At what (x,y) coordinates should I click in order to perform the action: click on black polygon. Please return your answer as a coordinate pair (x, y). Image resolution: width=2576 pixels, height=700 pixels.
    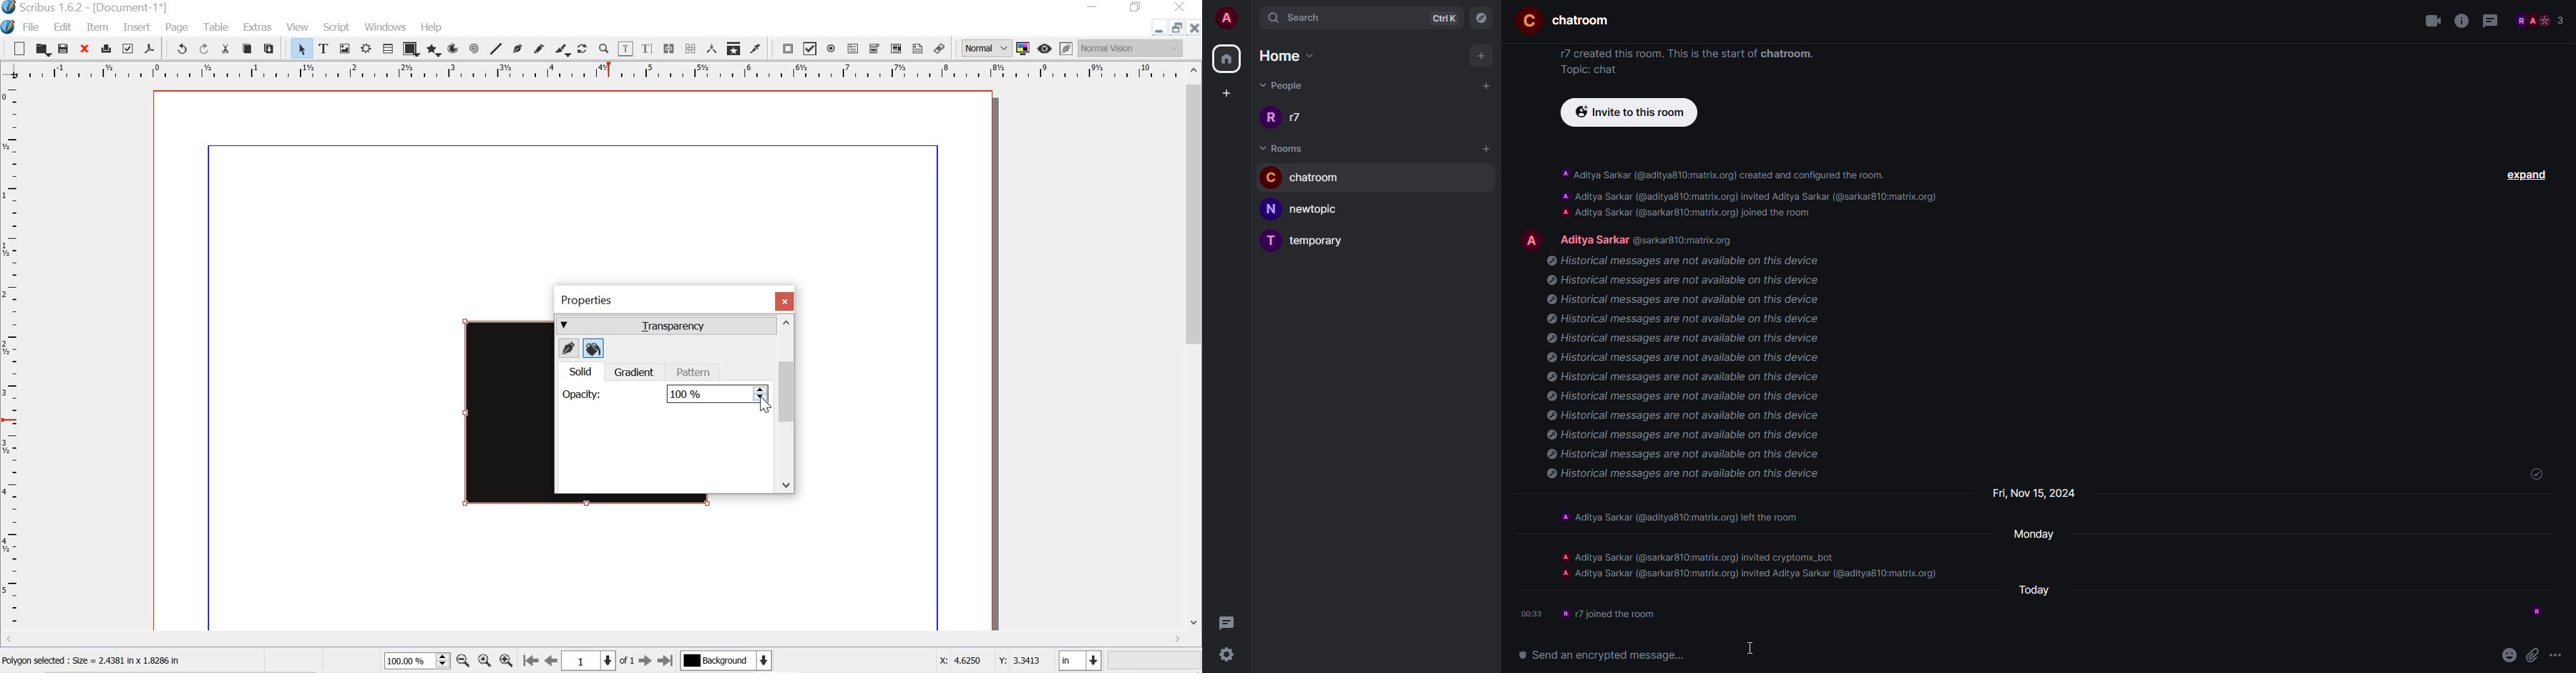
    Looking at the image, I should click on (491, 414).